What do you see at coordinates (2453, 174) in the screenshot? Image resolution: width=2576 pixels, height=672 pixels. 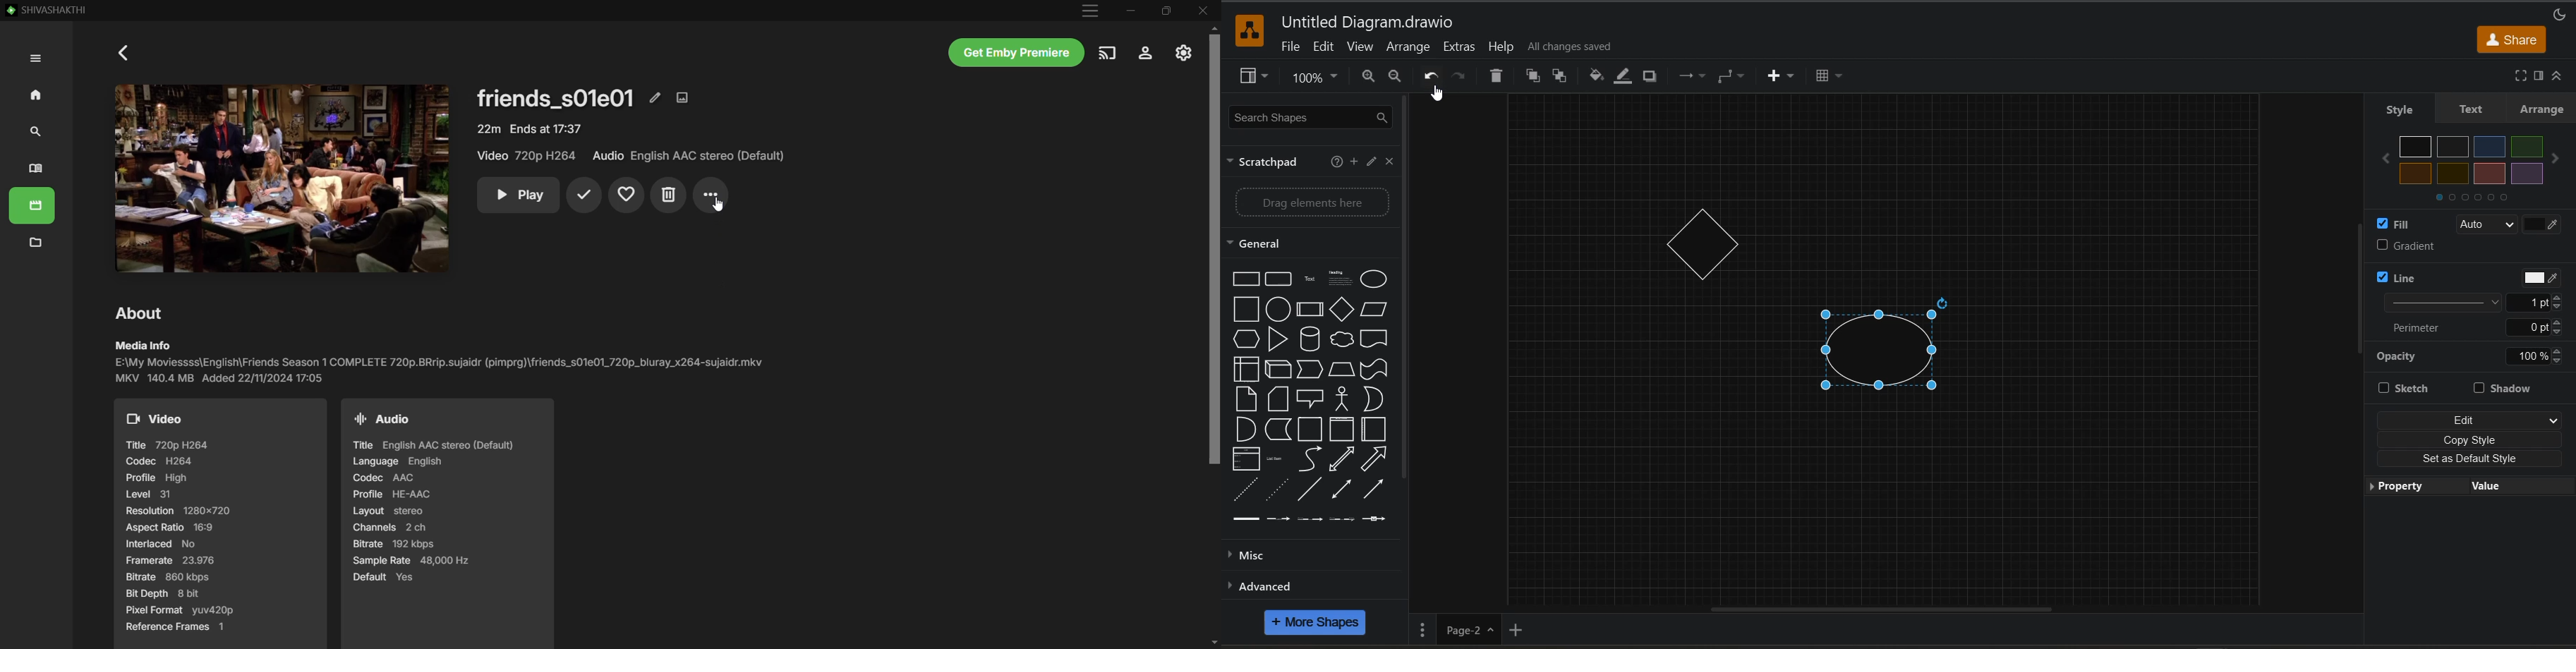 I see `Color 6` at bounding box center [2453, 174].